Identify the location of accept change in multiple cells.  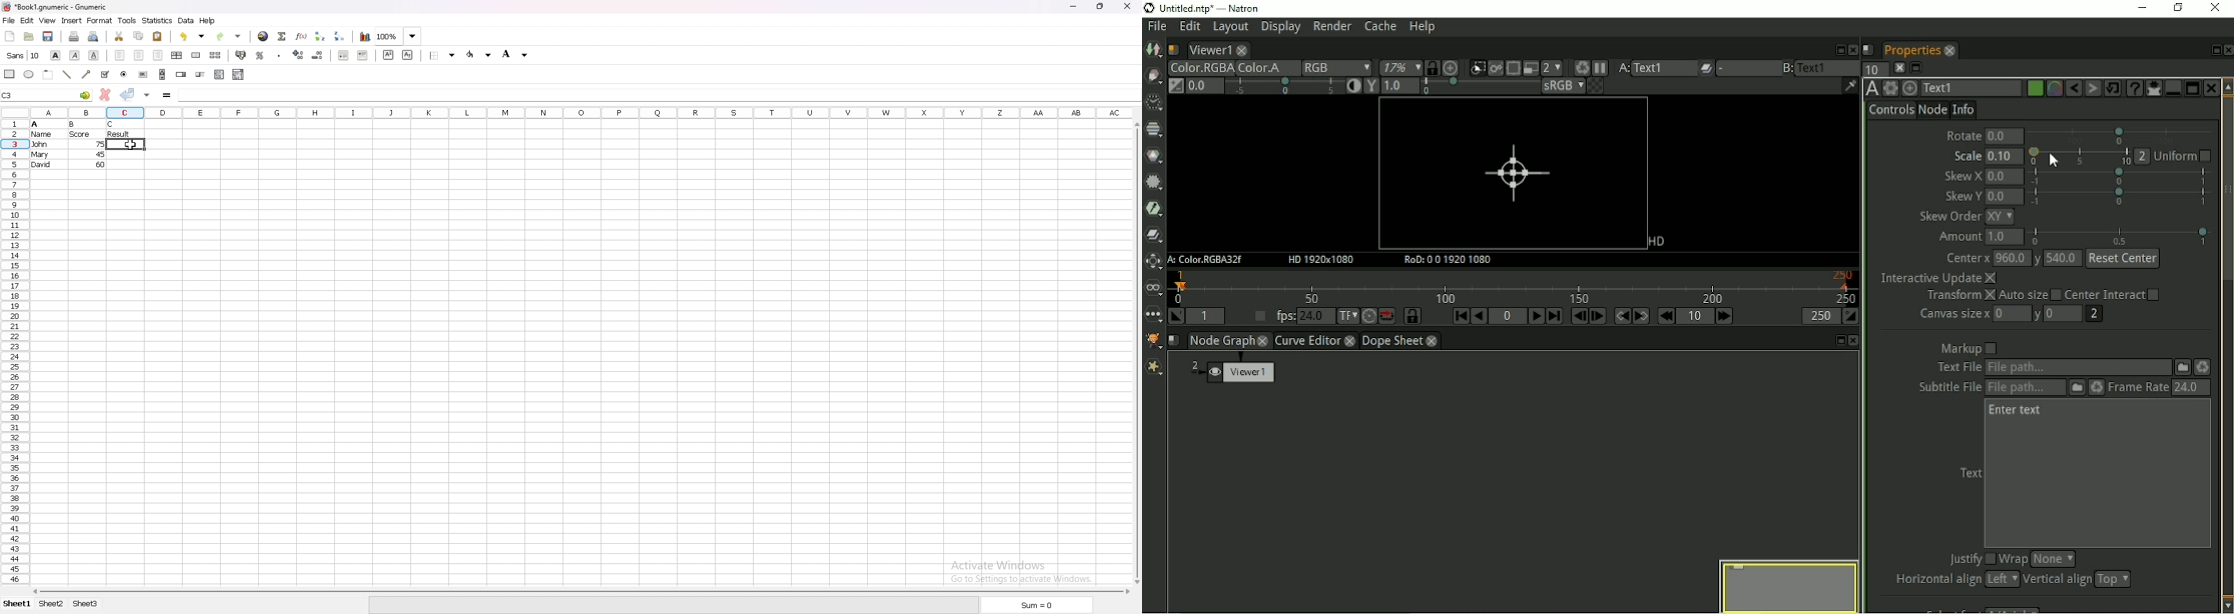
(148, 95).